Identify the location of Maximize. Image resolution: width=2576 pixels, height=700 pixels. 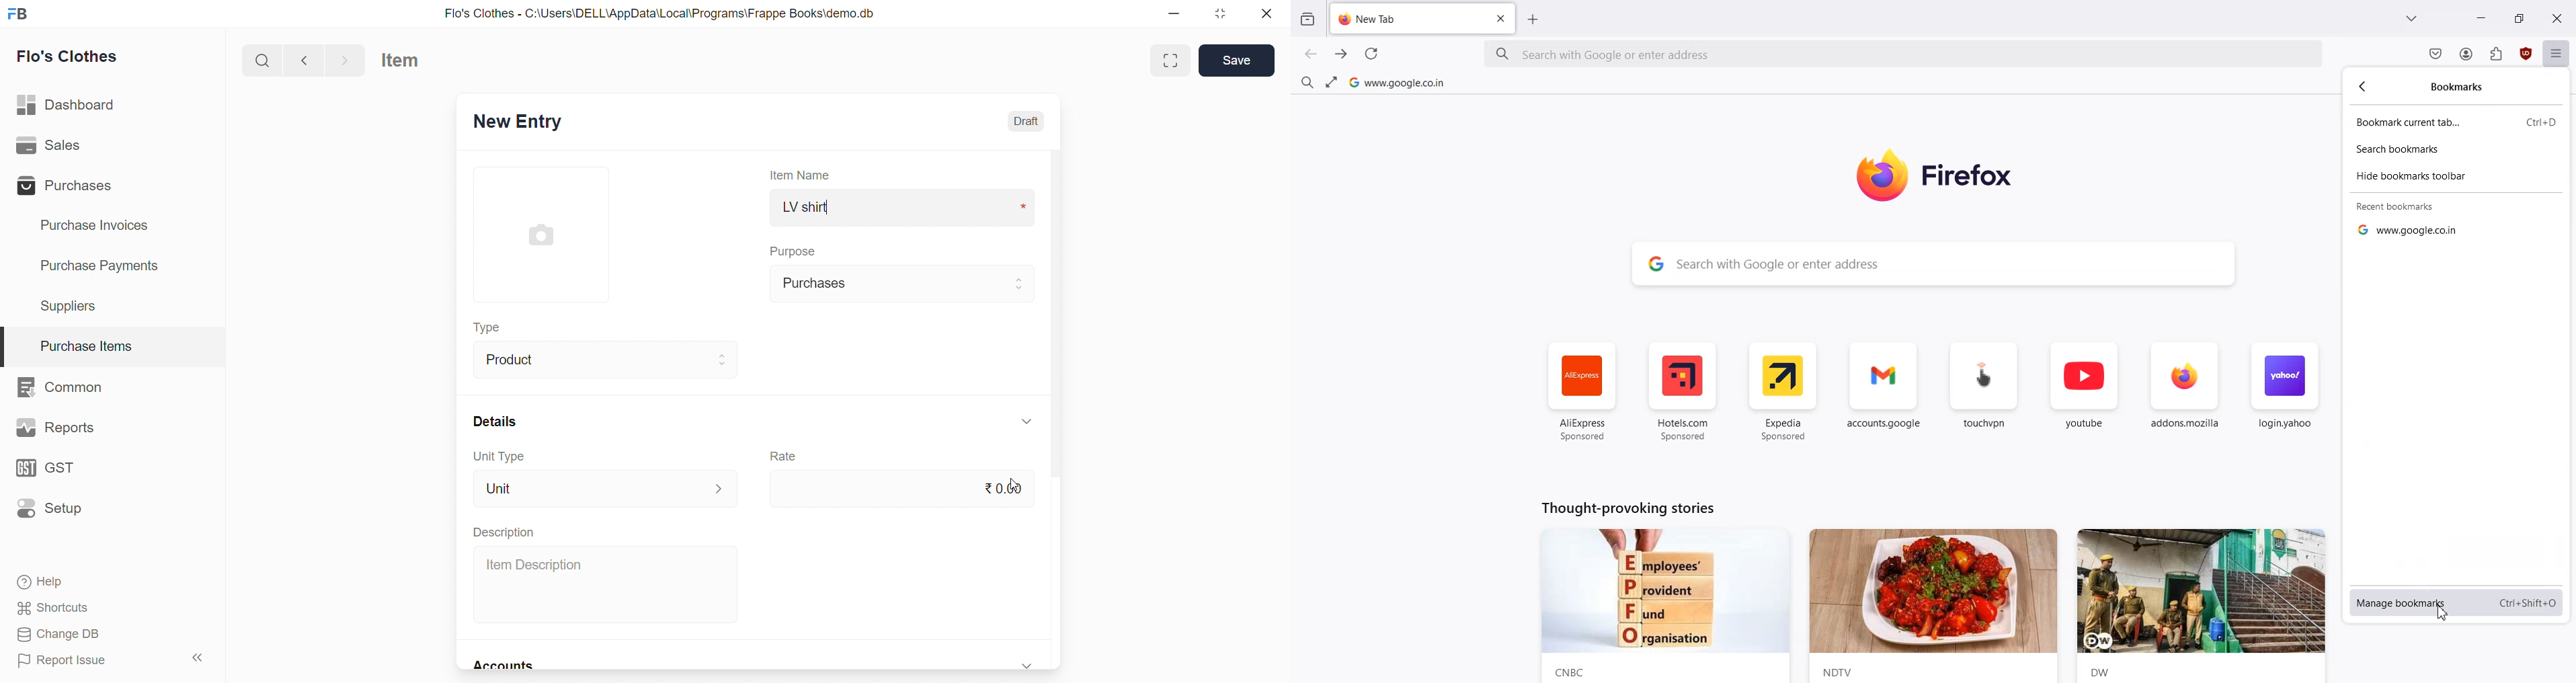
(2519, 17).